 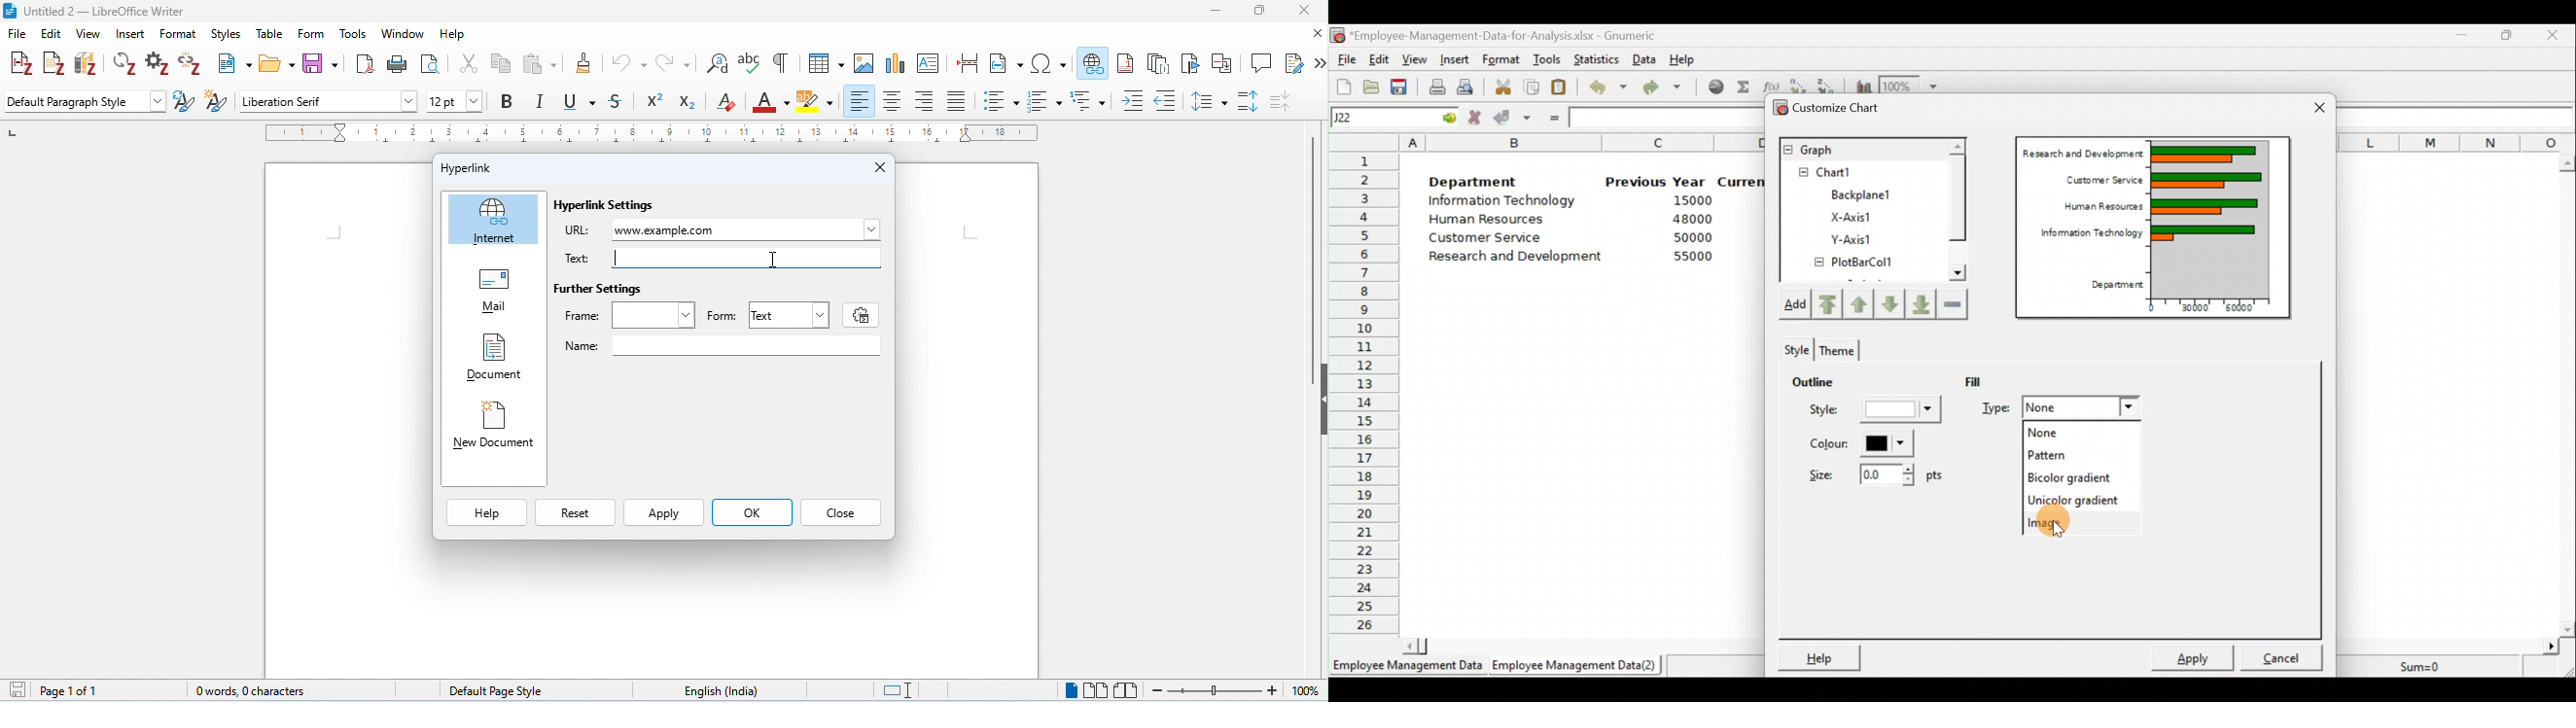 I want to click on Pattern, so click(x=2074, y=454).